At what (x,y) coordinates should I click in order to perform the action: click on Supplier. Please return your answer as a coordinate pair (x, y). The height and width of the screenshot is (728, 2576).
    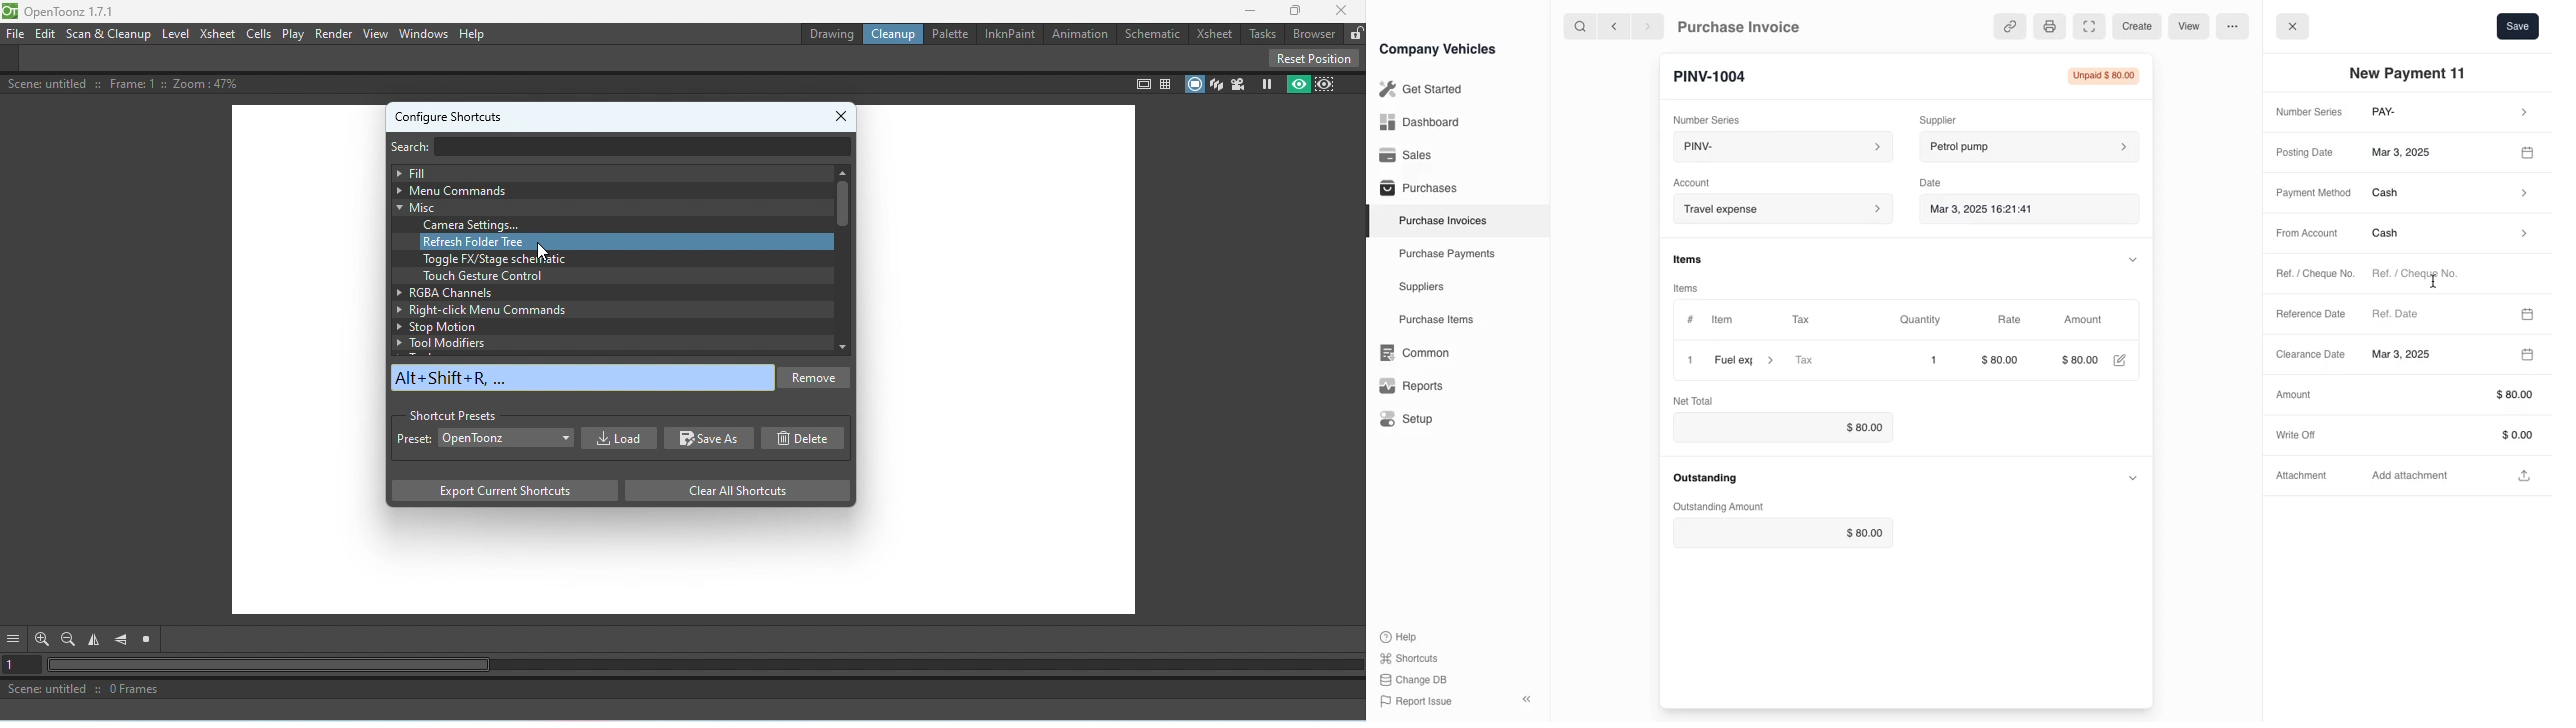
    Looking at the image, I should click on (1955, 118).